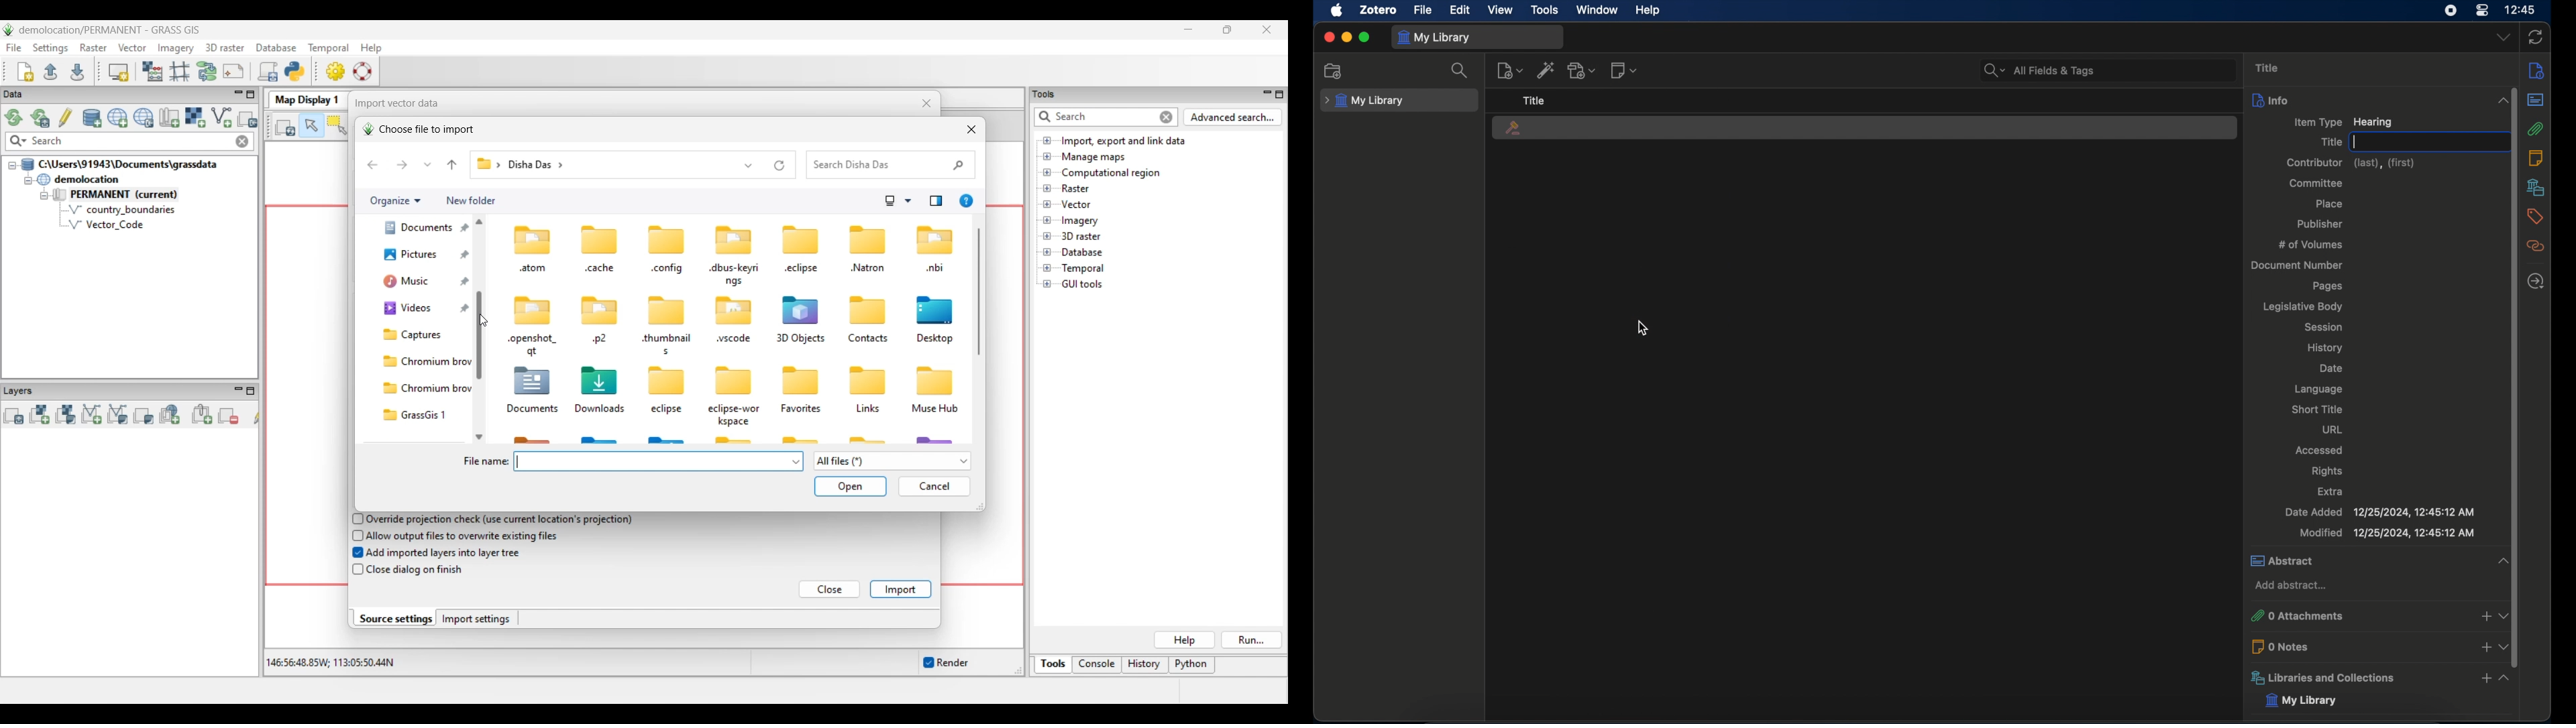 The image size is (2576, 728). What do you see at coordinates (2331, 429) in the screenshot?
I see `url` at bounding box center [2331, 429].